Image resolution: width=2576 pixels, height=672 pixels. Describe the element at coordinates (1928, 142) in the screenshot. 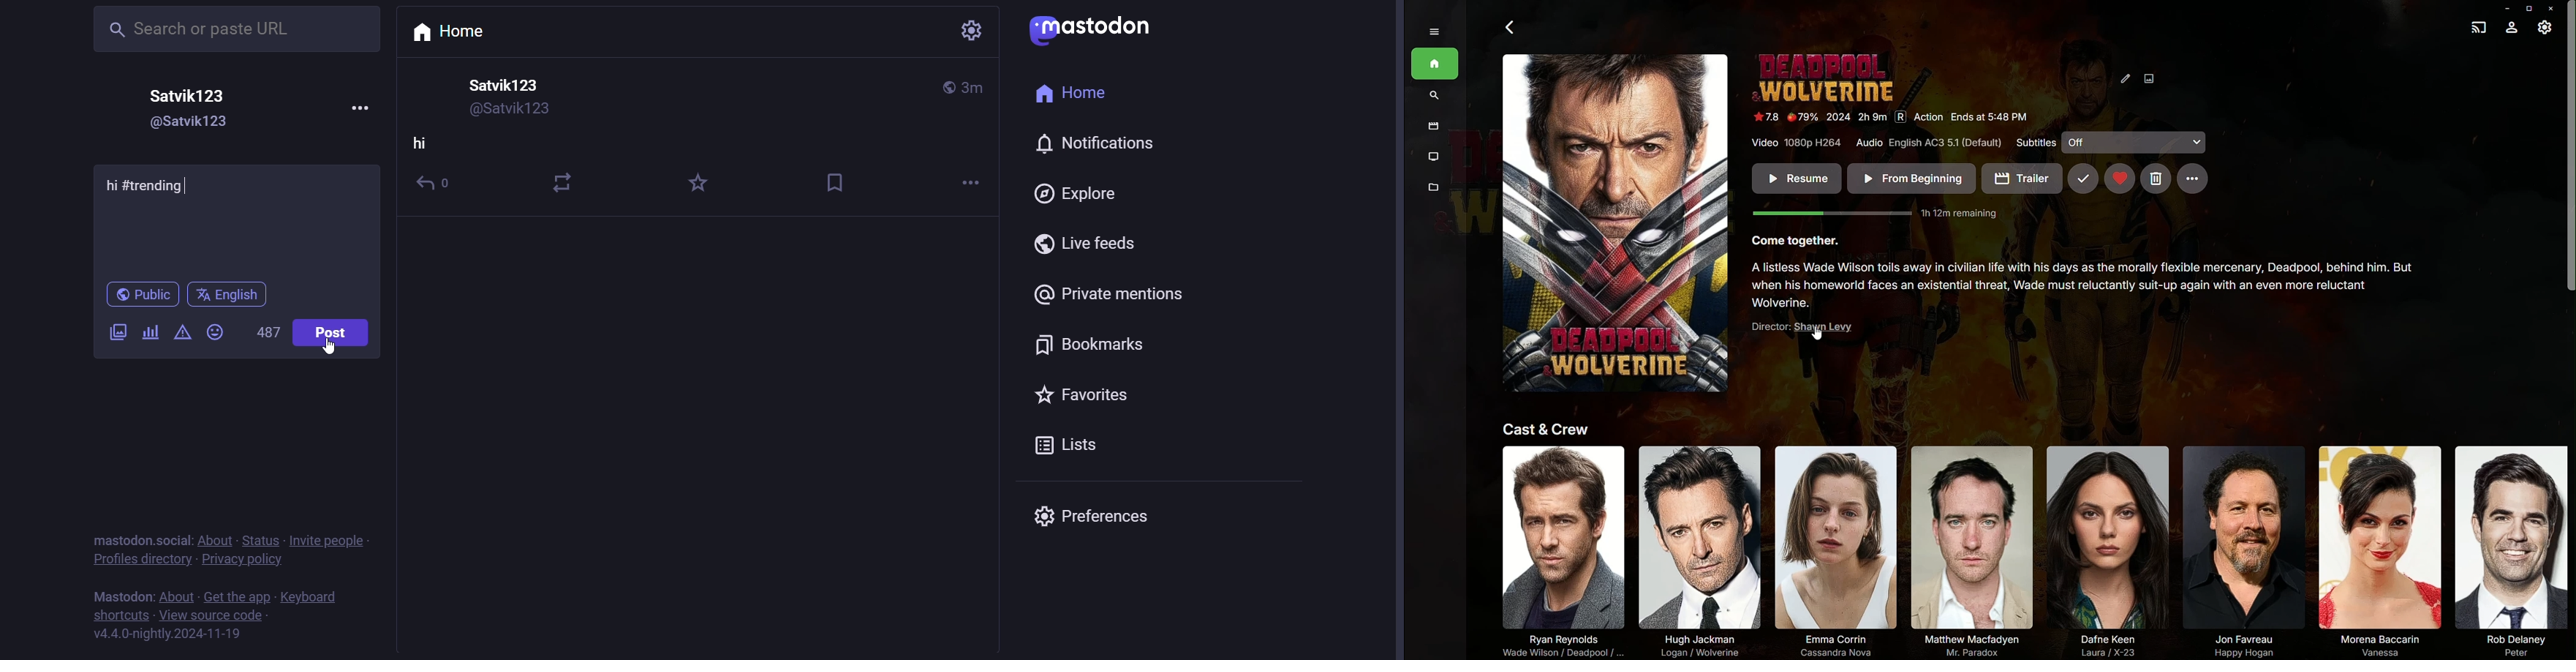

I see `Audio Details` at that location.